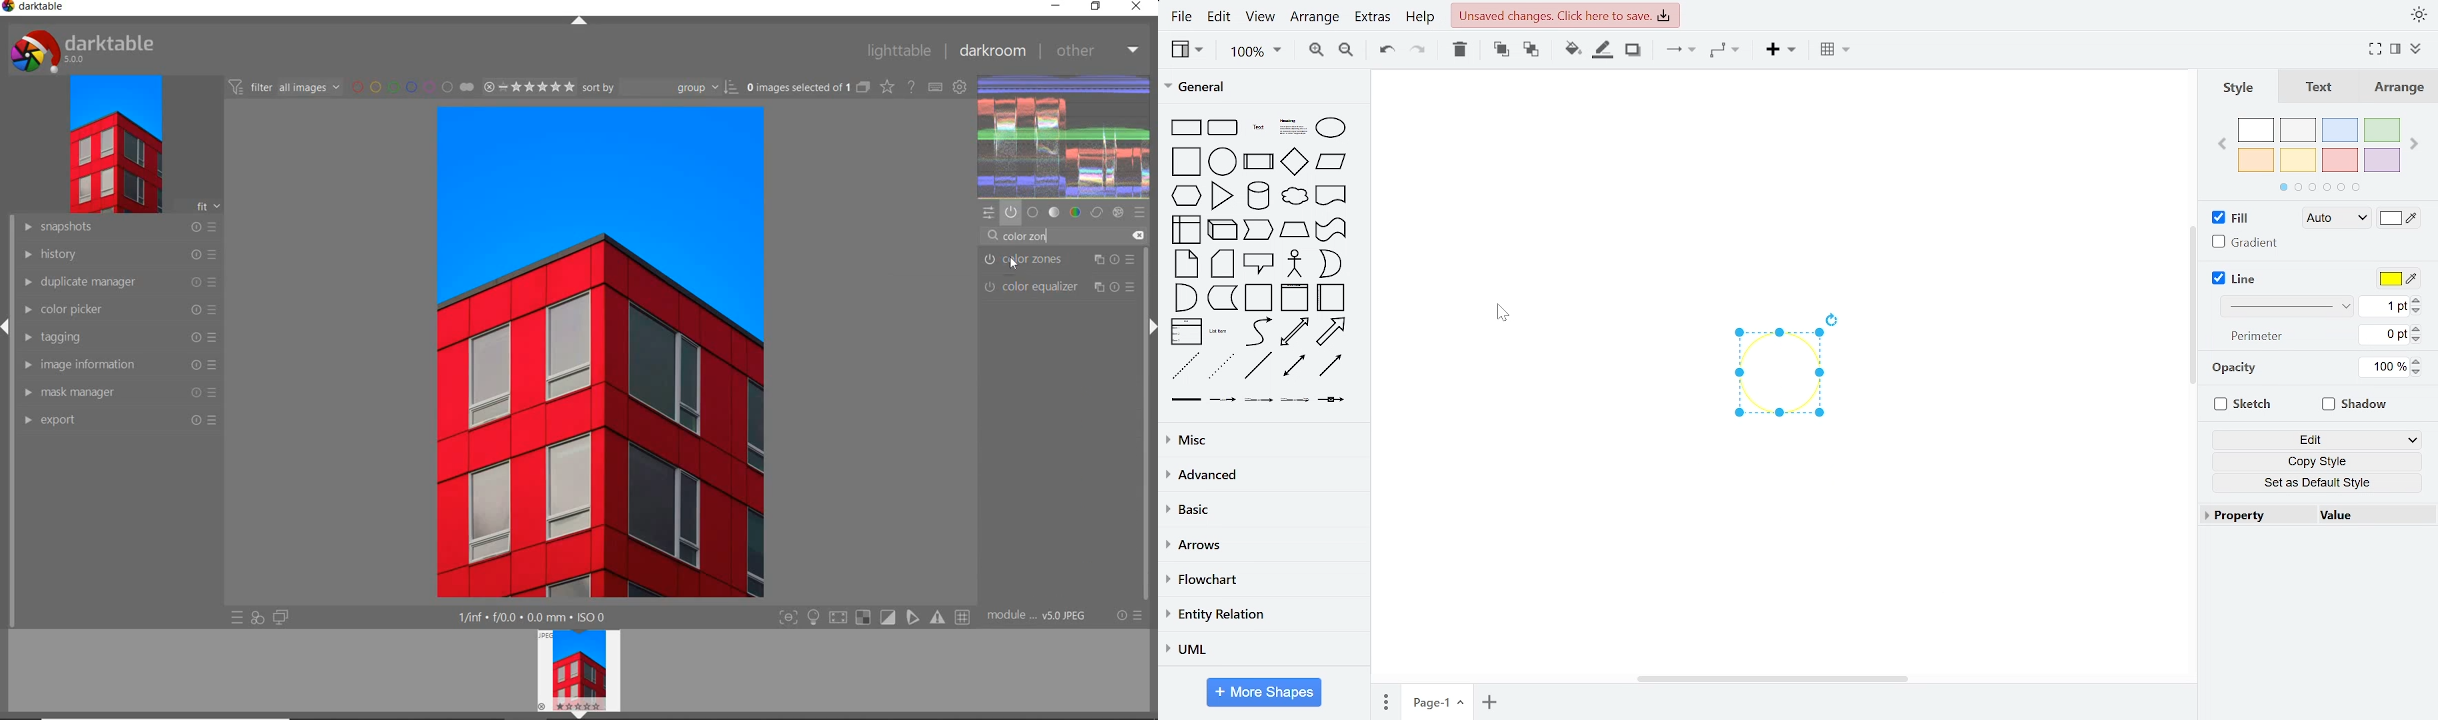 This screenshot has width=2464, height=728. What do you see at coordinates (121, 421) in the screenshot?
I see `export` at bounding box center [121, 421].